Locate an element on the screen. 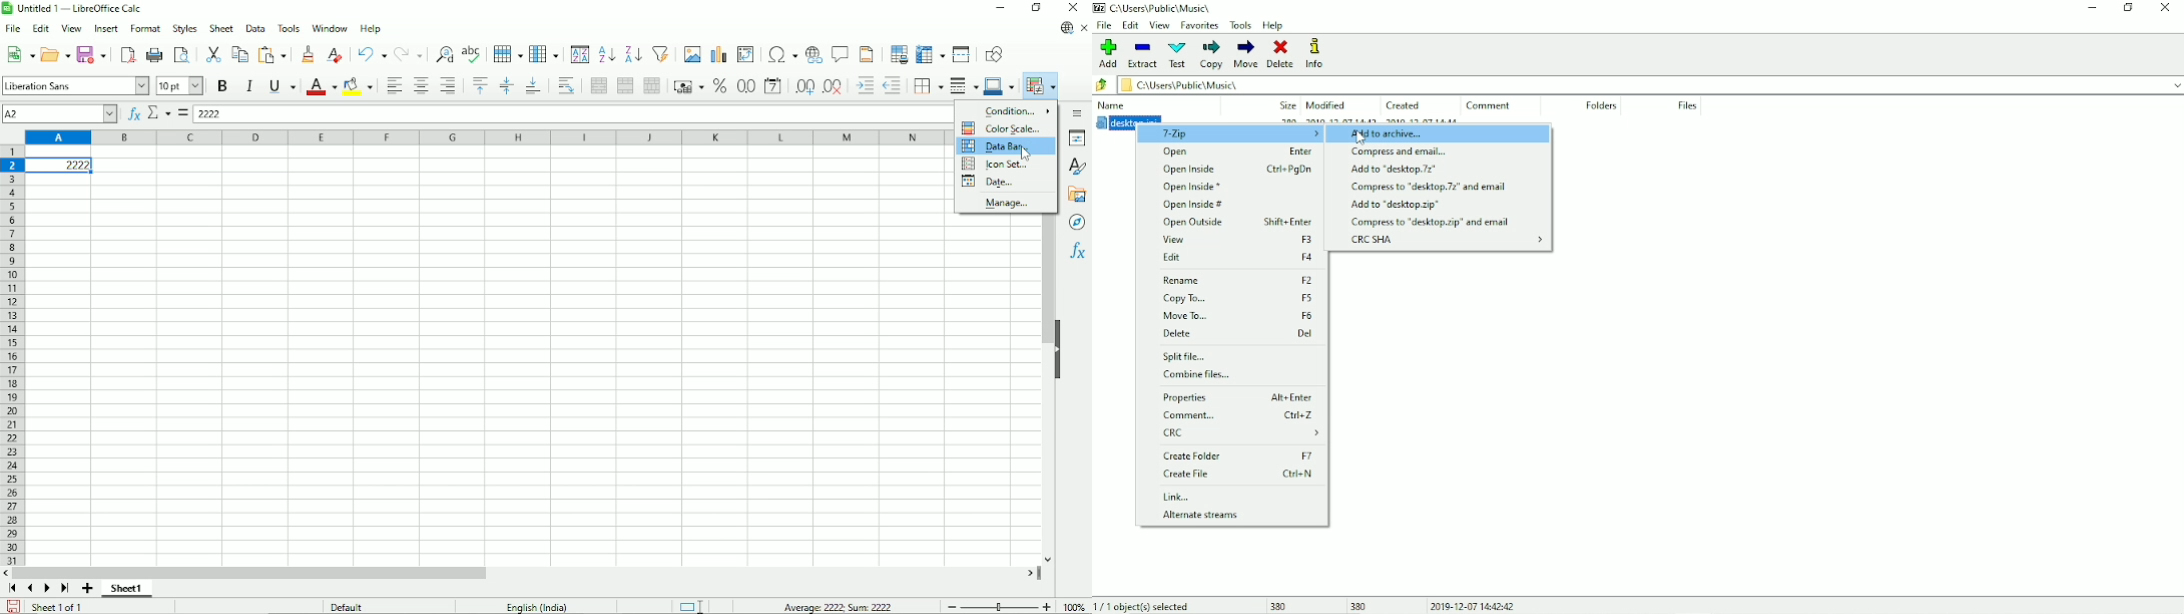  Export directly as PDF is located at coordinates (127, 53).